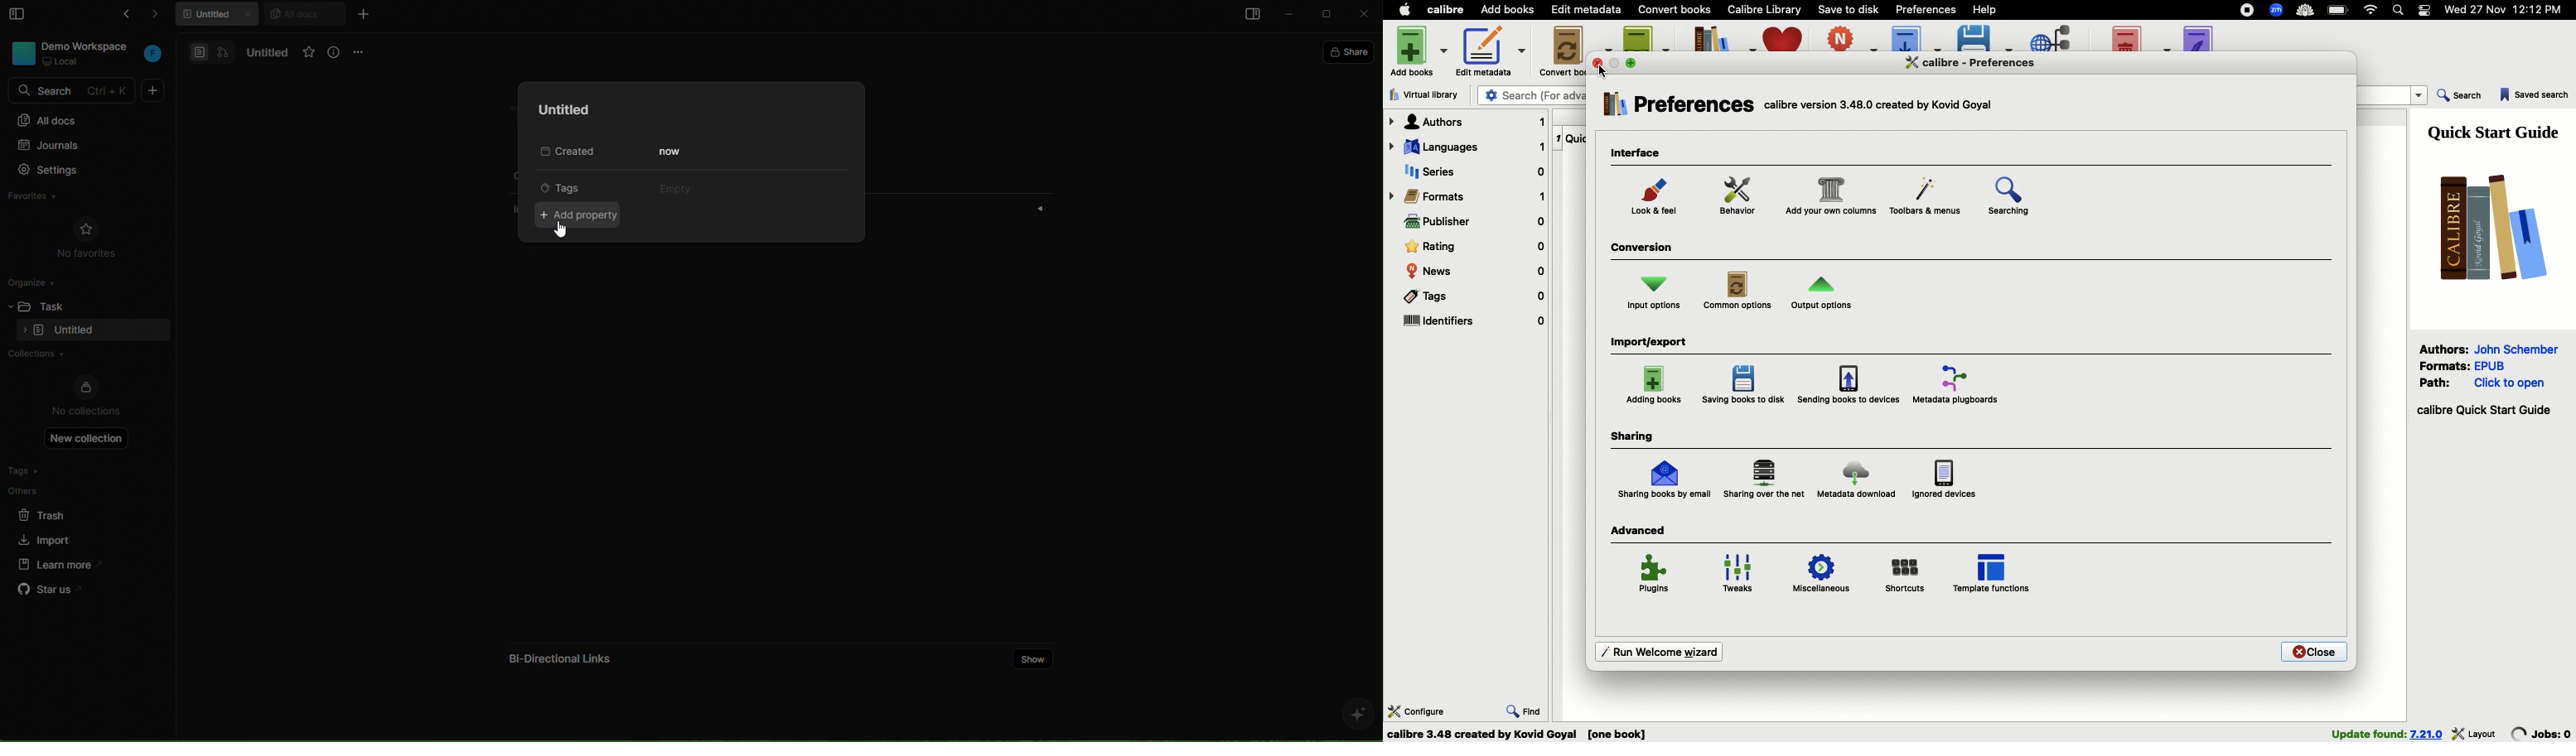 The height and width of the screenshot is (756, 2576). What do you see at coordinates (2420, 96) in the screenshot?
I see `dropdown` at bounding box center [2420, 96].